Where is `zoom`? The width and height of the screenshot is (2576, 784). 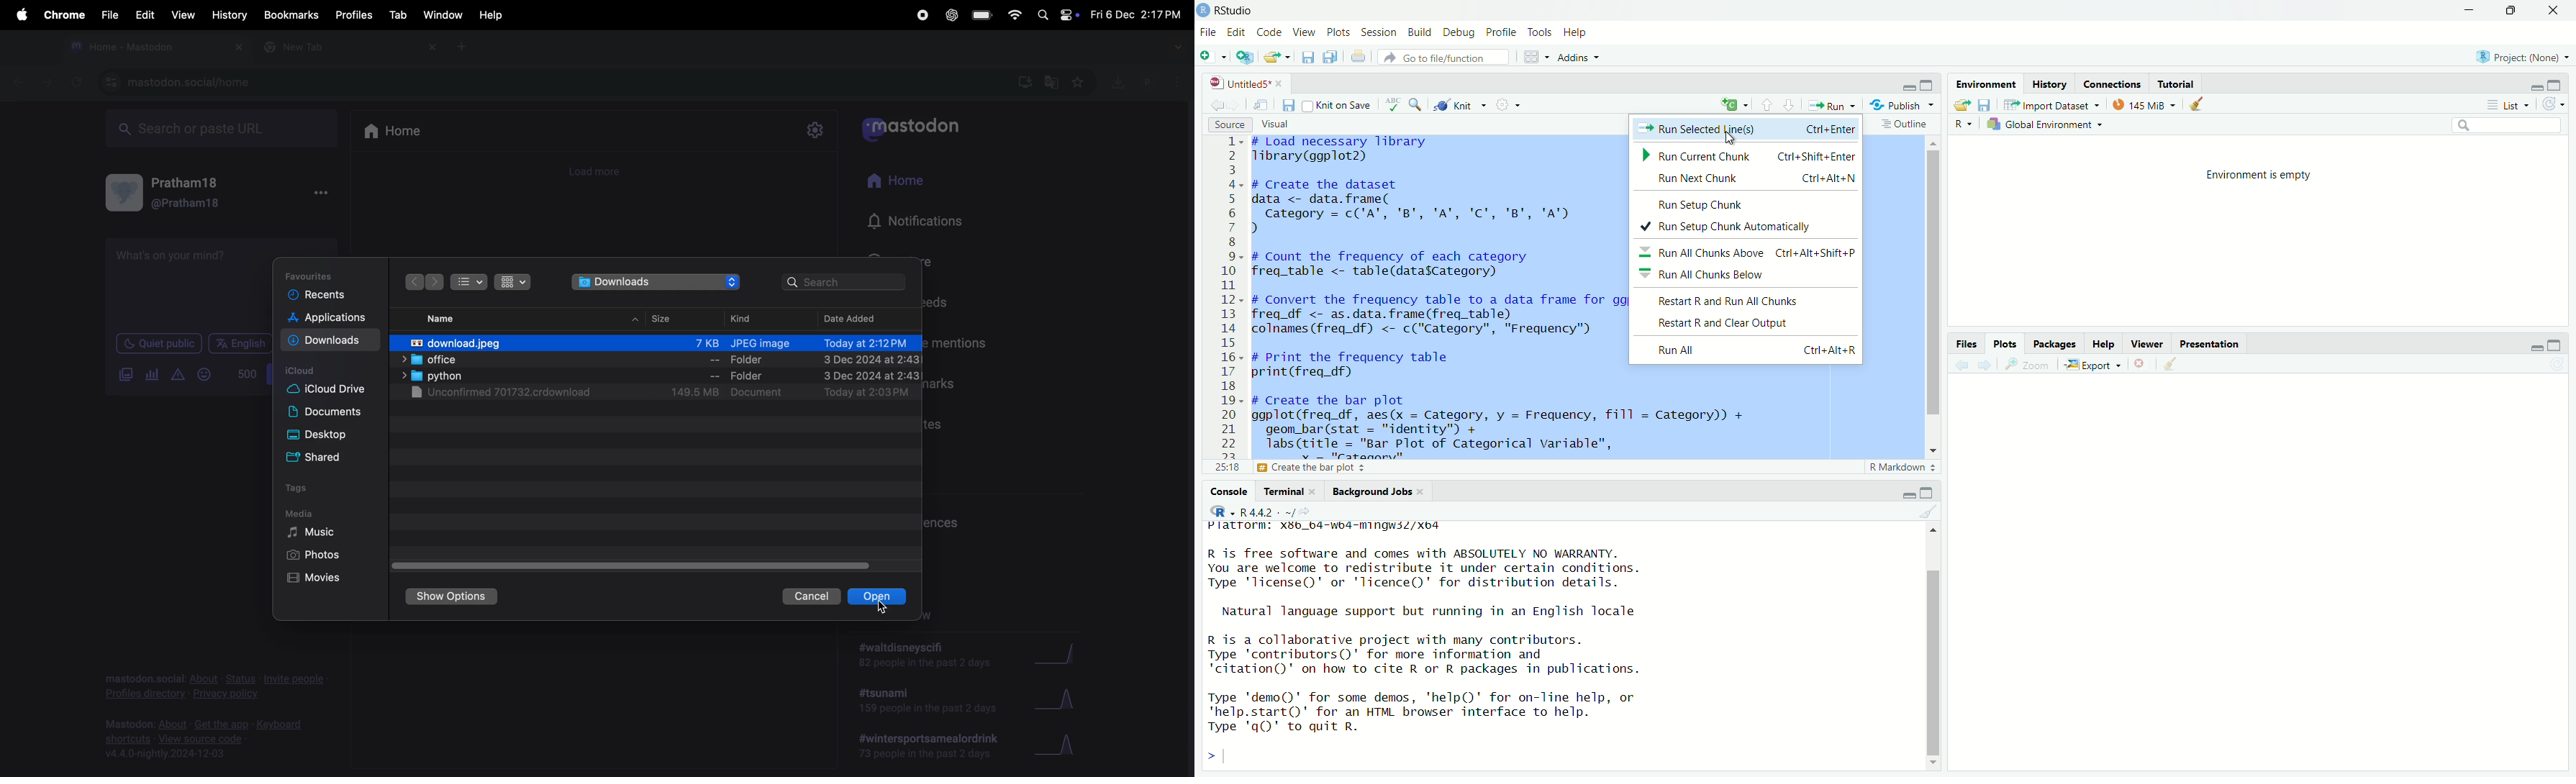
zoom is located at coordinates (2028, 365).